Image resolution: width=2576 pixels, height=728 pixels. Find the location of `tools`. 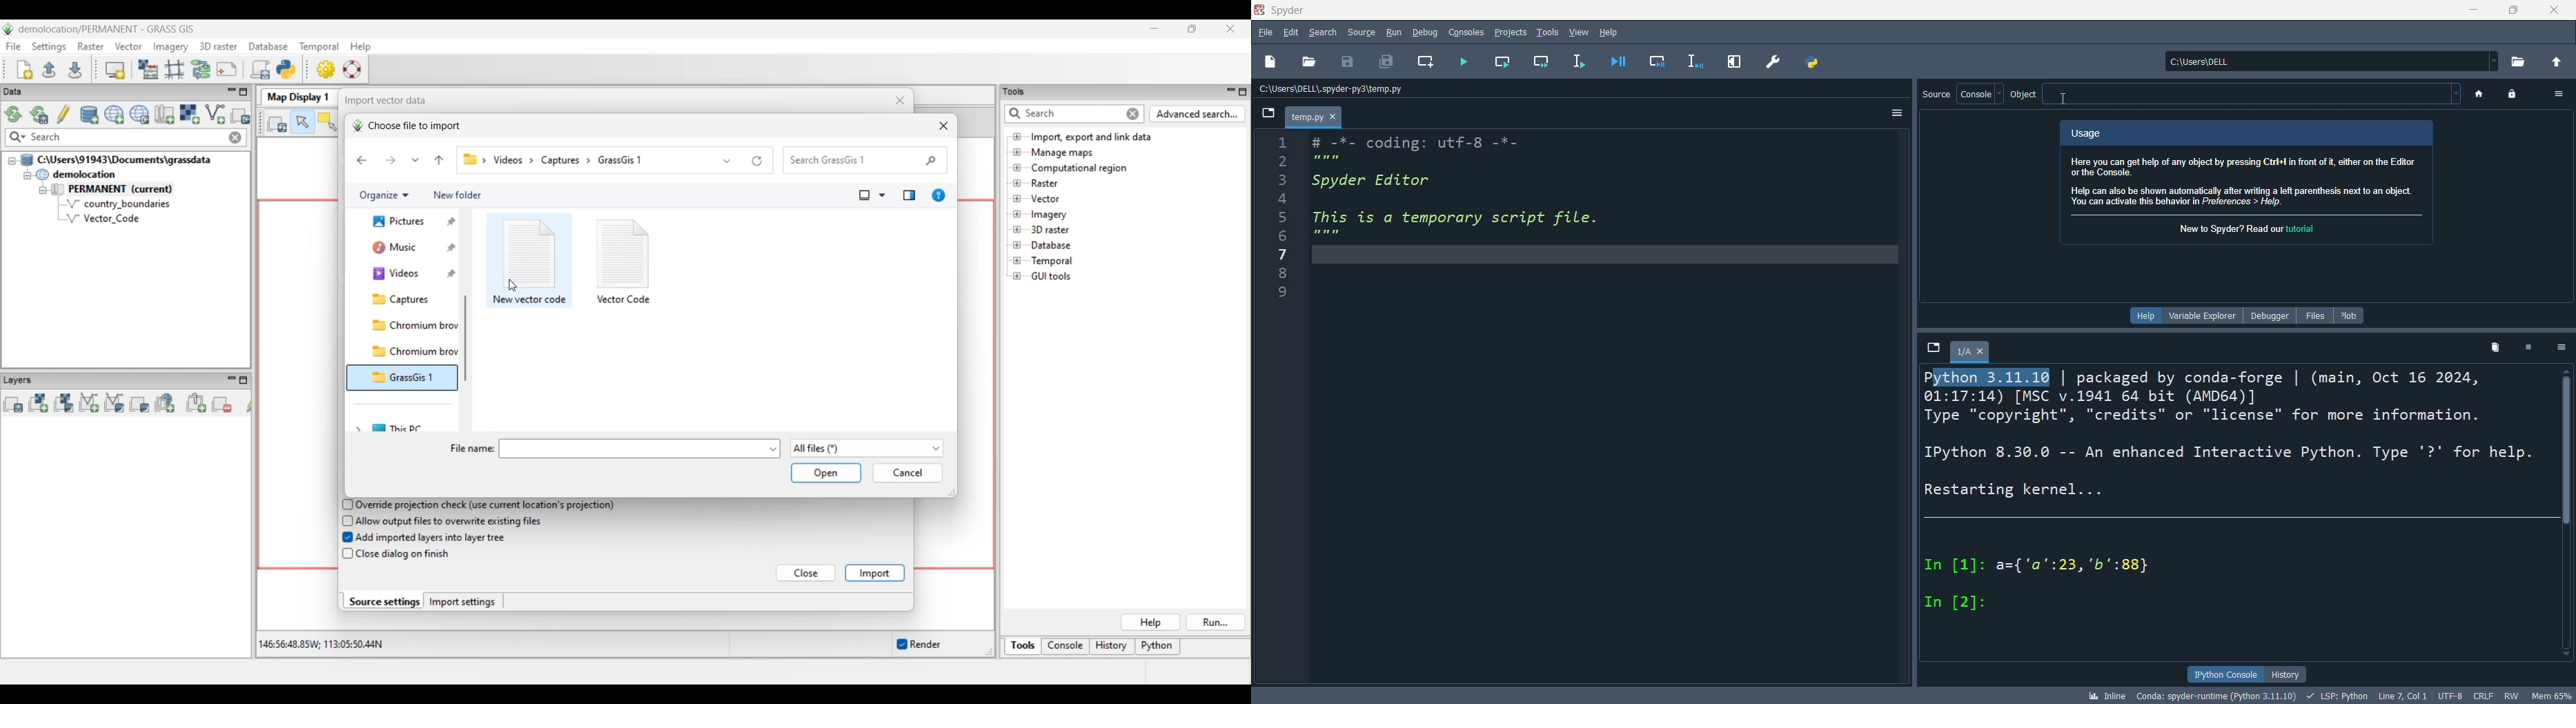

tools is located at coordinates (1547, 30).